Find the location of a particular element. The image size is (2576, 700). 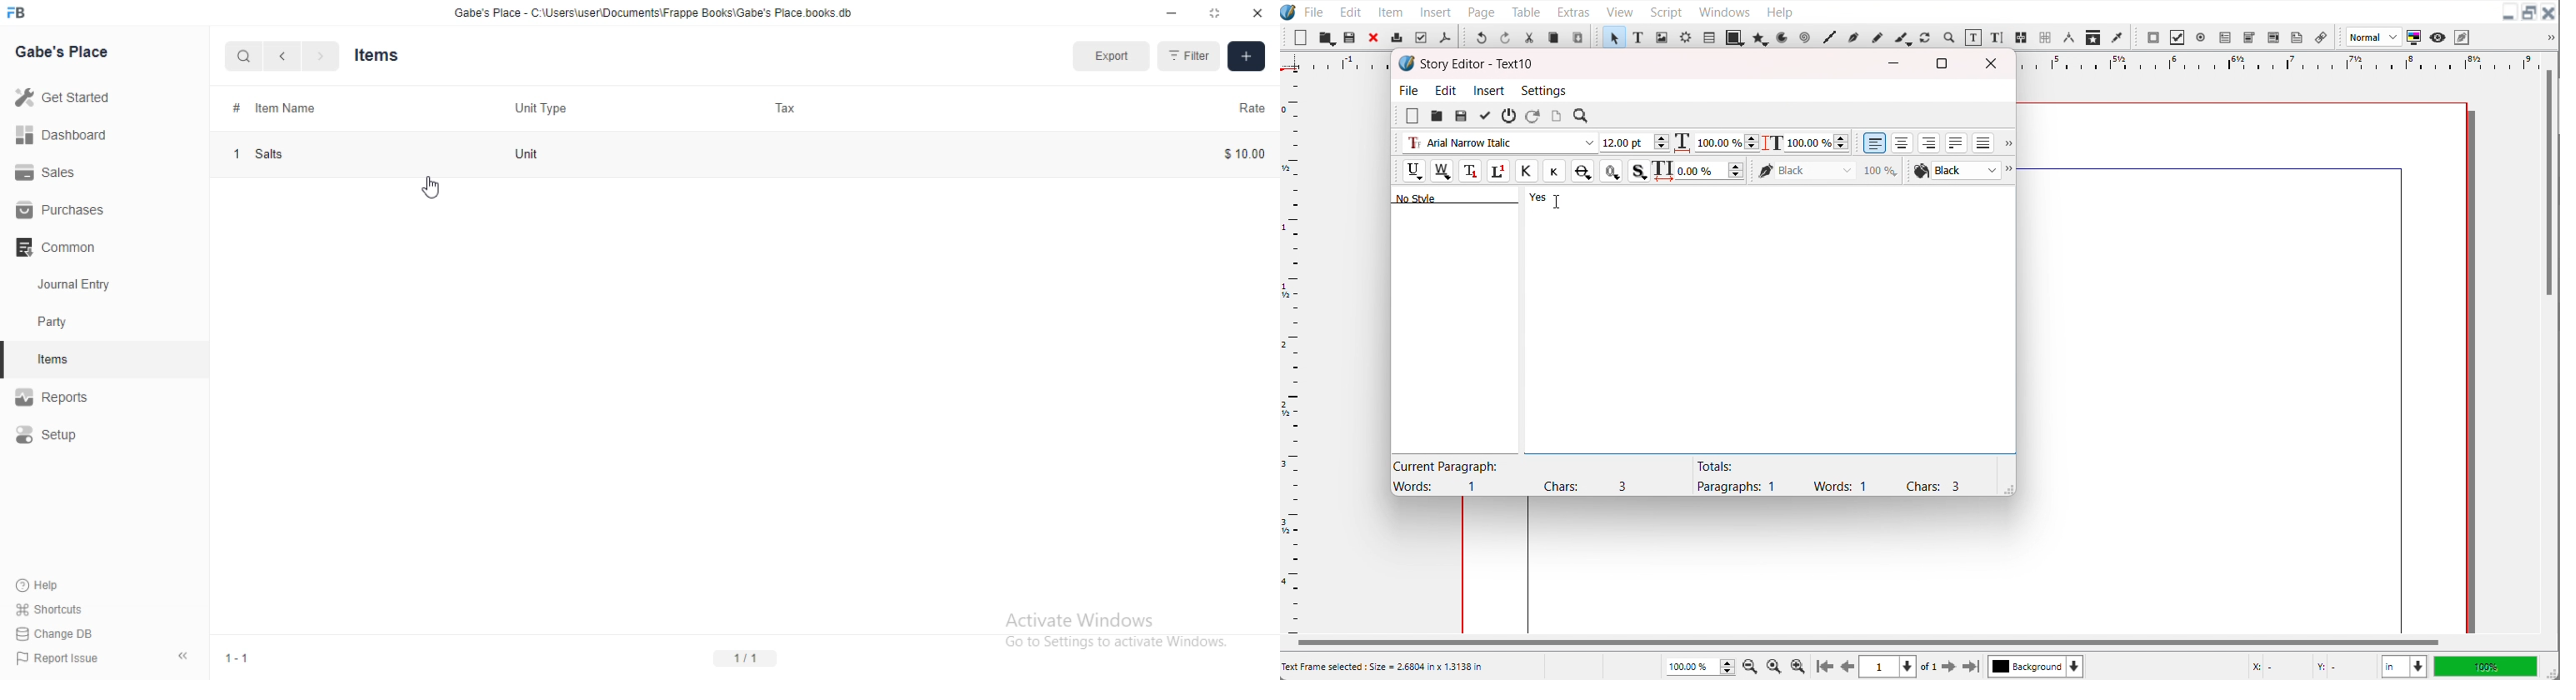

Text Width adjuster is located at coordinates (1711, 171).